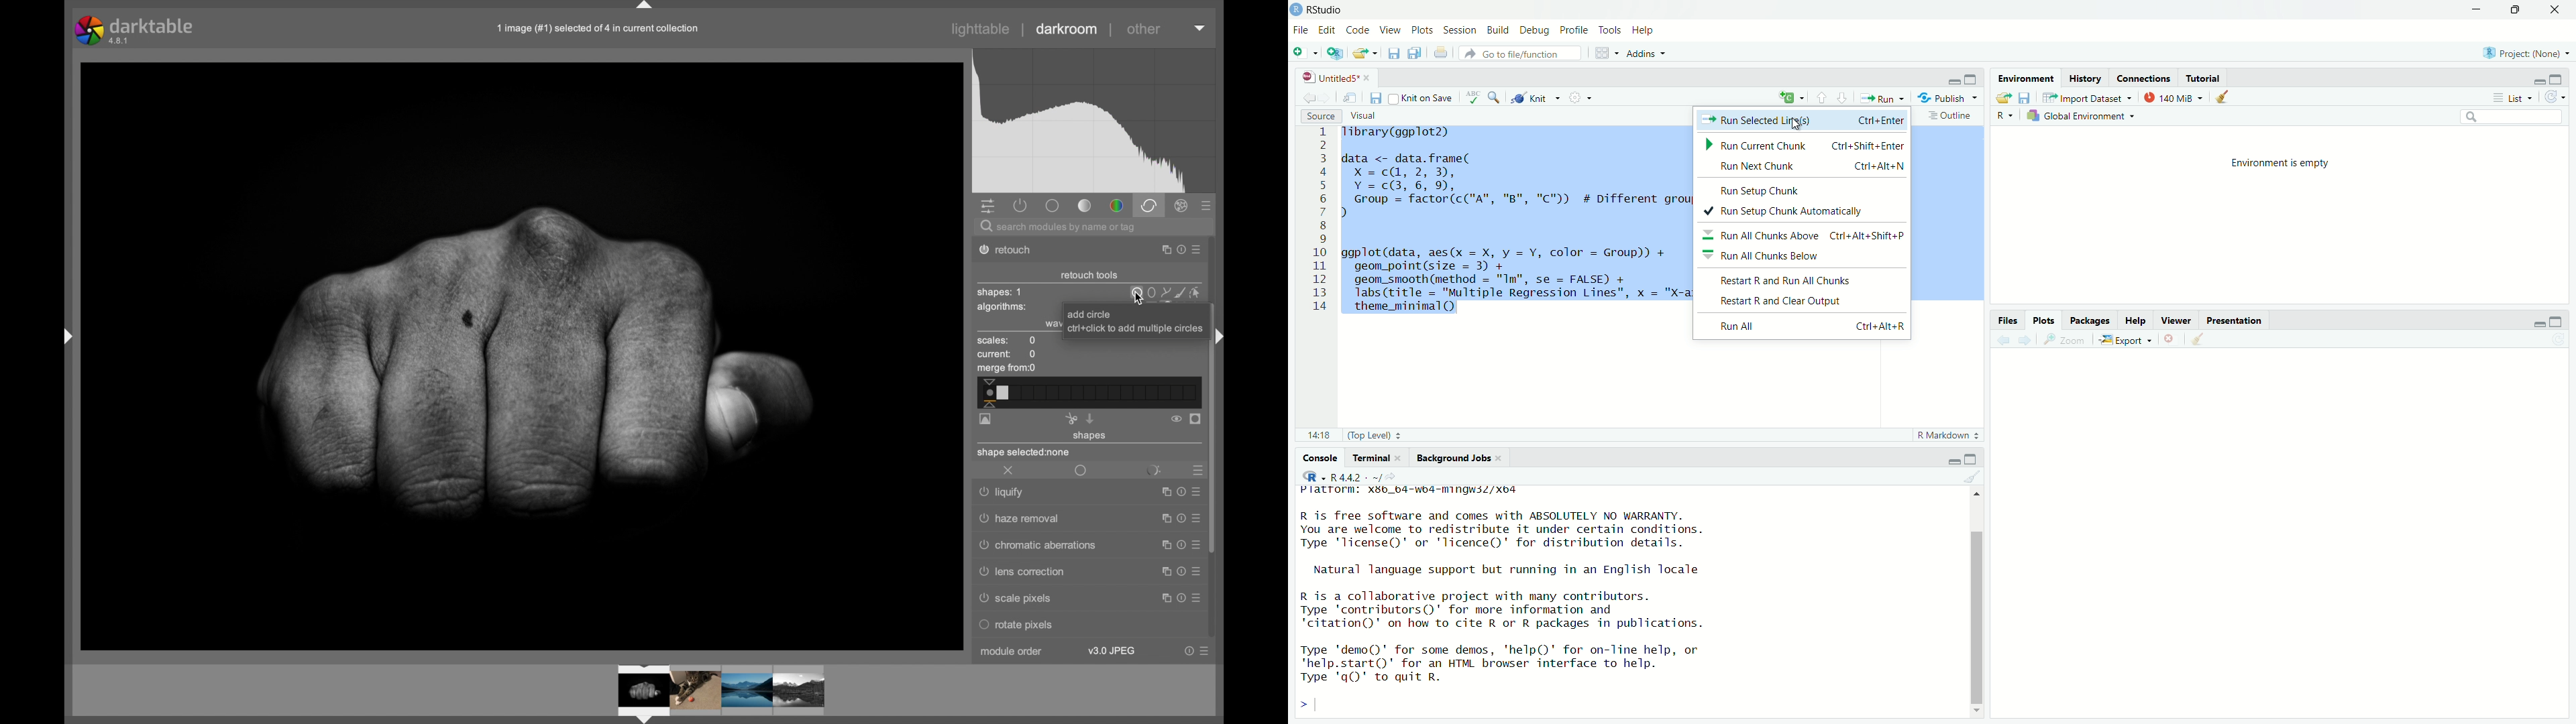 This screenshot has height=728, width=2576. Describe the element at coordinates (1196, 518) in the screenshot. I see `more options` at that location.